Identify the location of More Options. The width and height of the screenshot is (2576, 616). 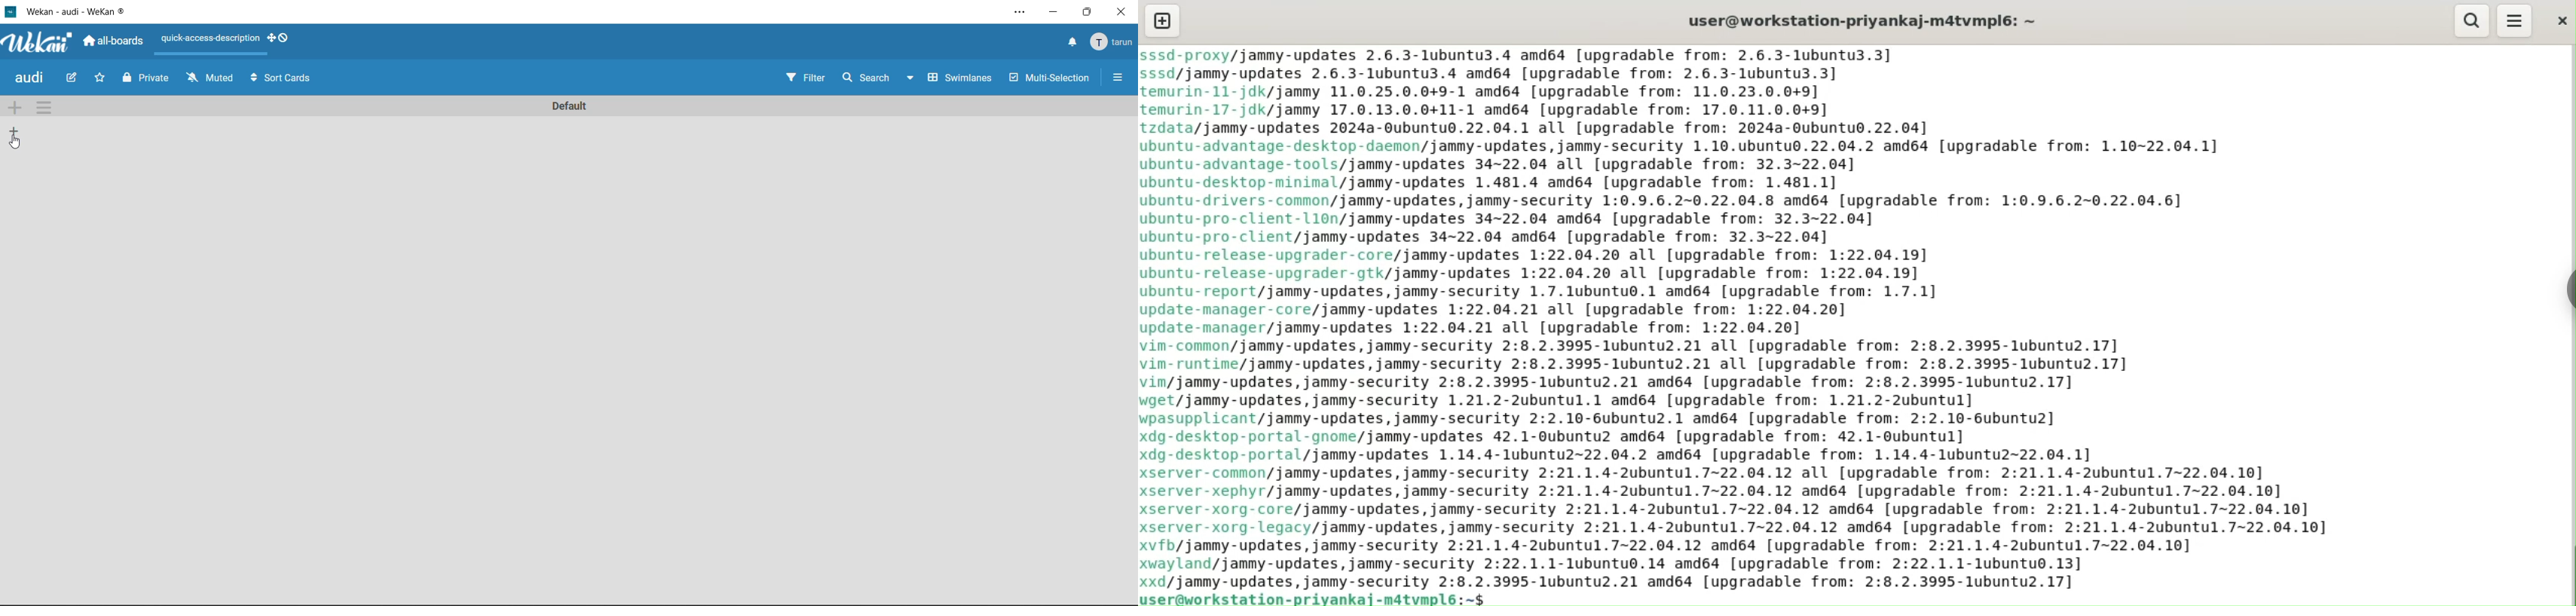
(1115, 77).